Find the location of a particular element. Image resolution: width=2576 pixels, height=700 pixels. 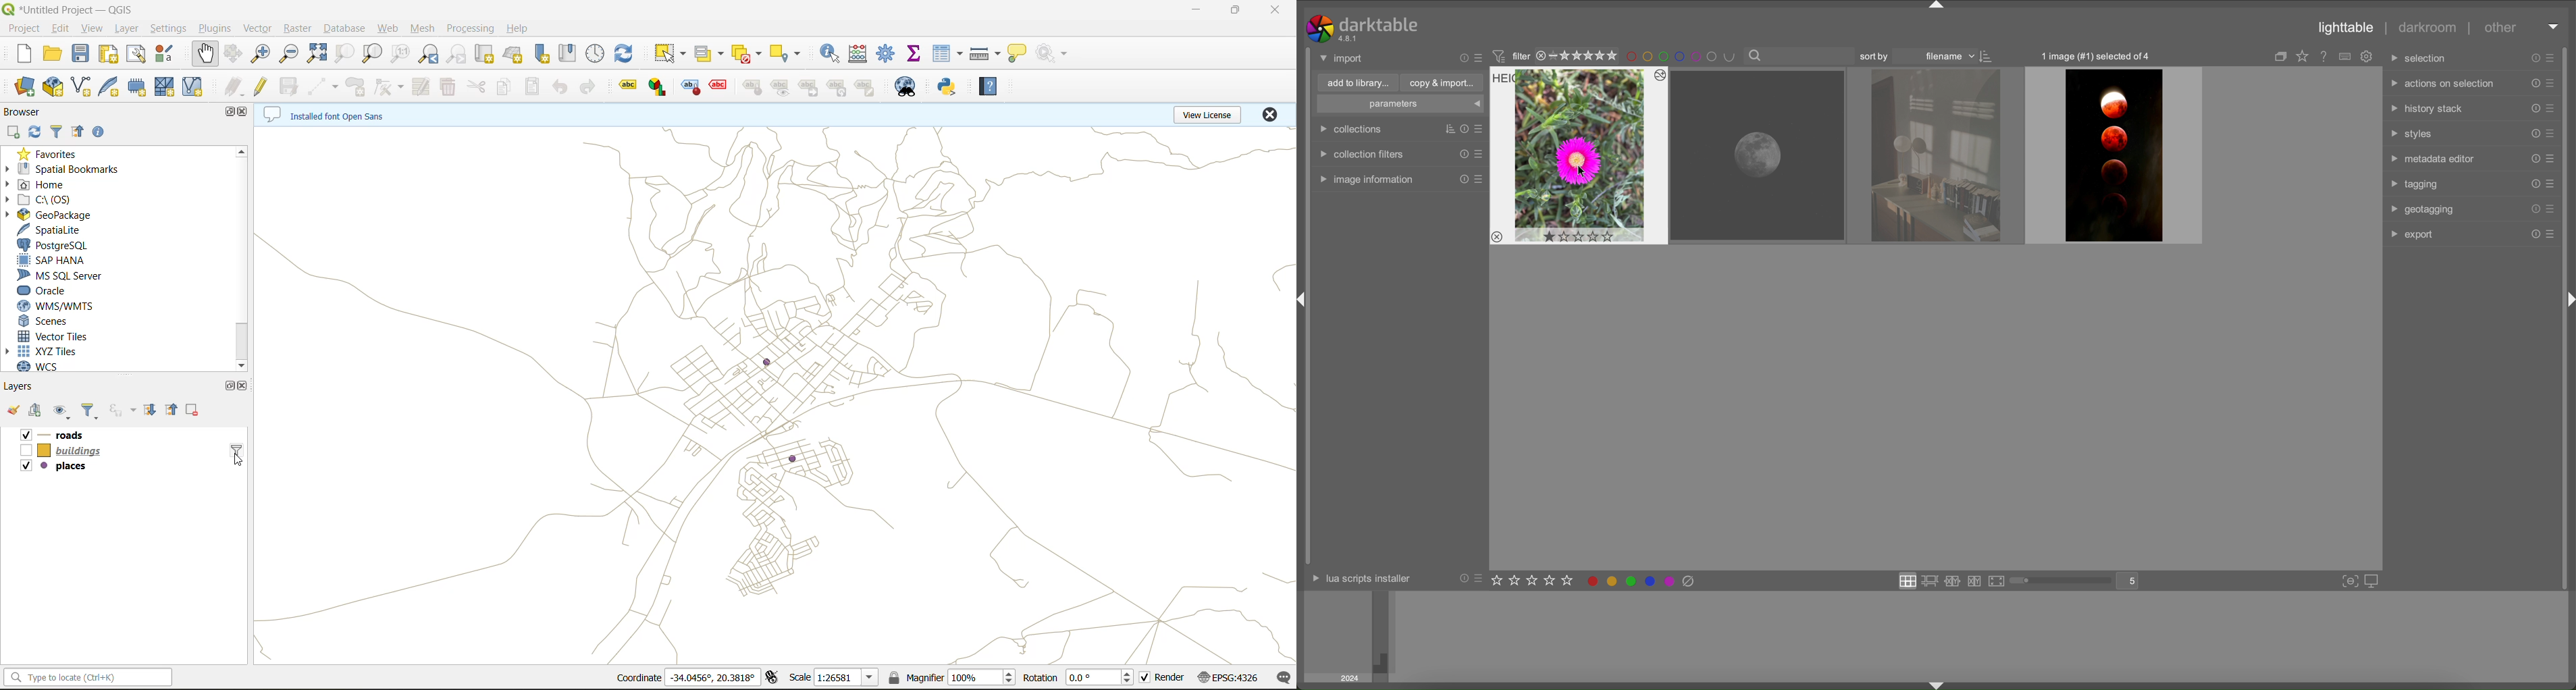

arrow is located at coordinates (2569, 300).